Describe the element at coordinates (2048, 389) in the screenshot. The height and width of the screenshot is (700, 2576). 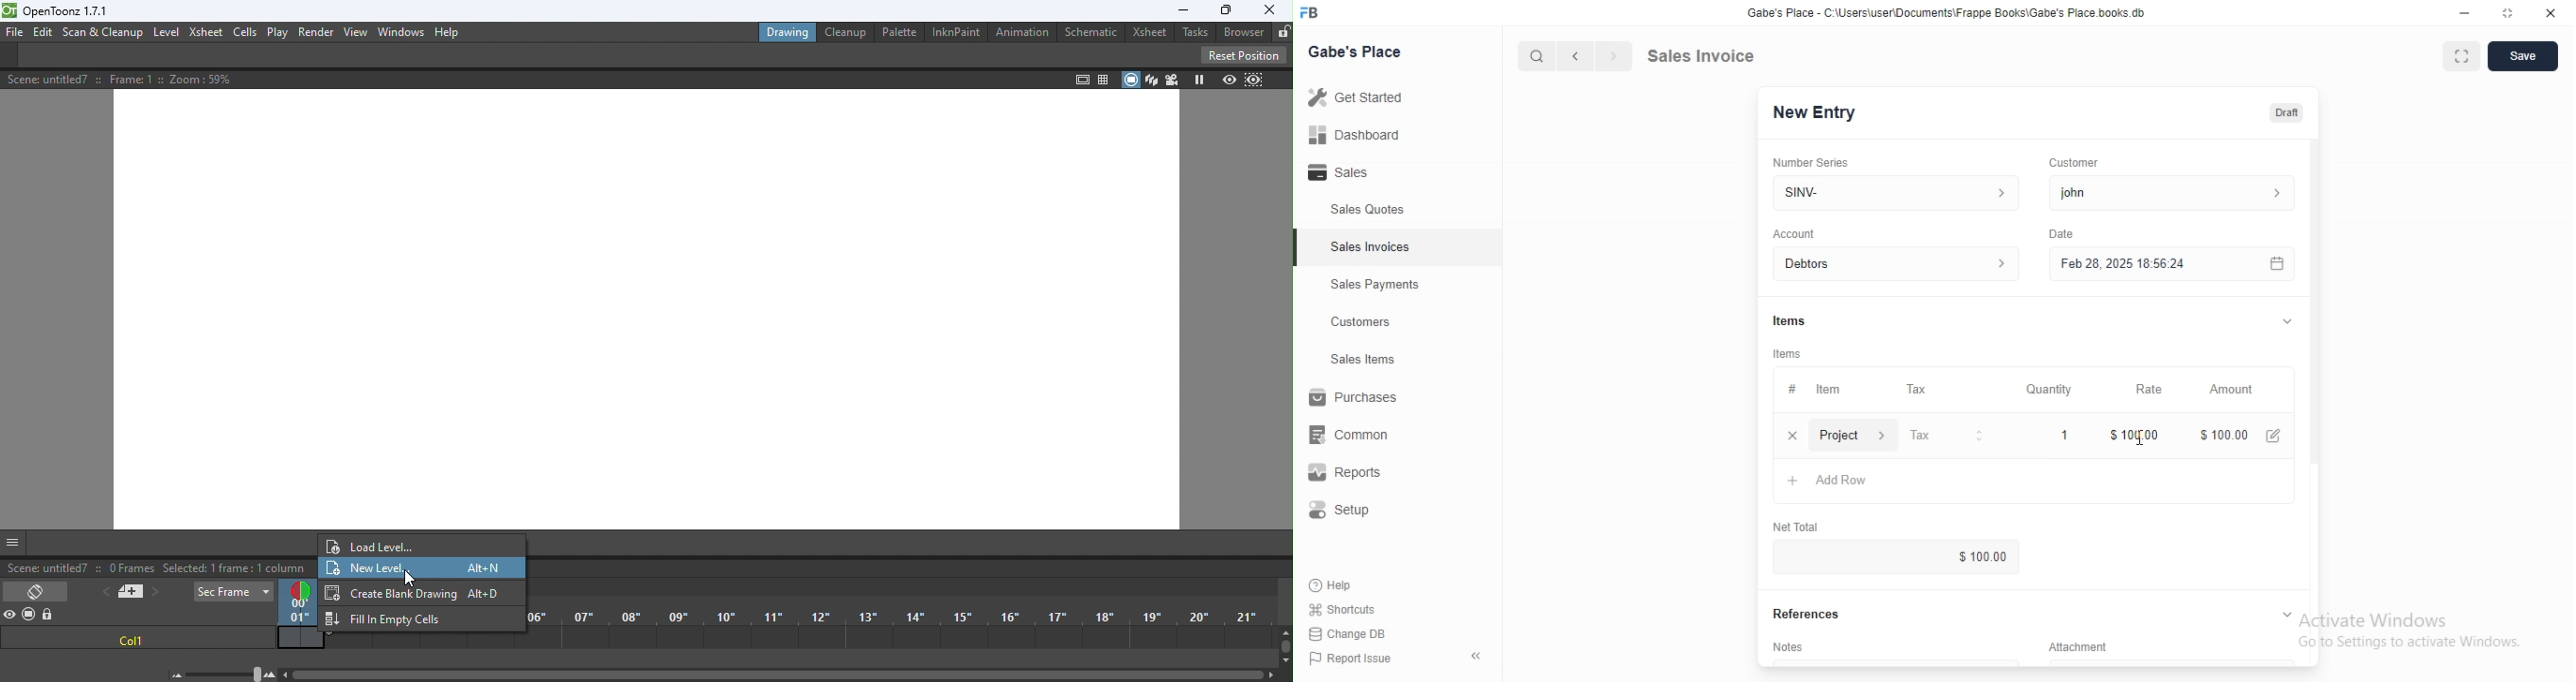
I see `‘Quantity` at that location.